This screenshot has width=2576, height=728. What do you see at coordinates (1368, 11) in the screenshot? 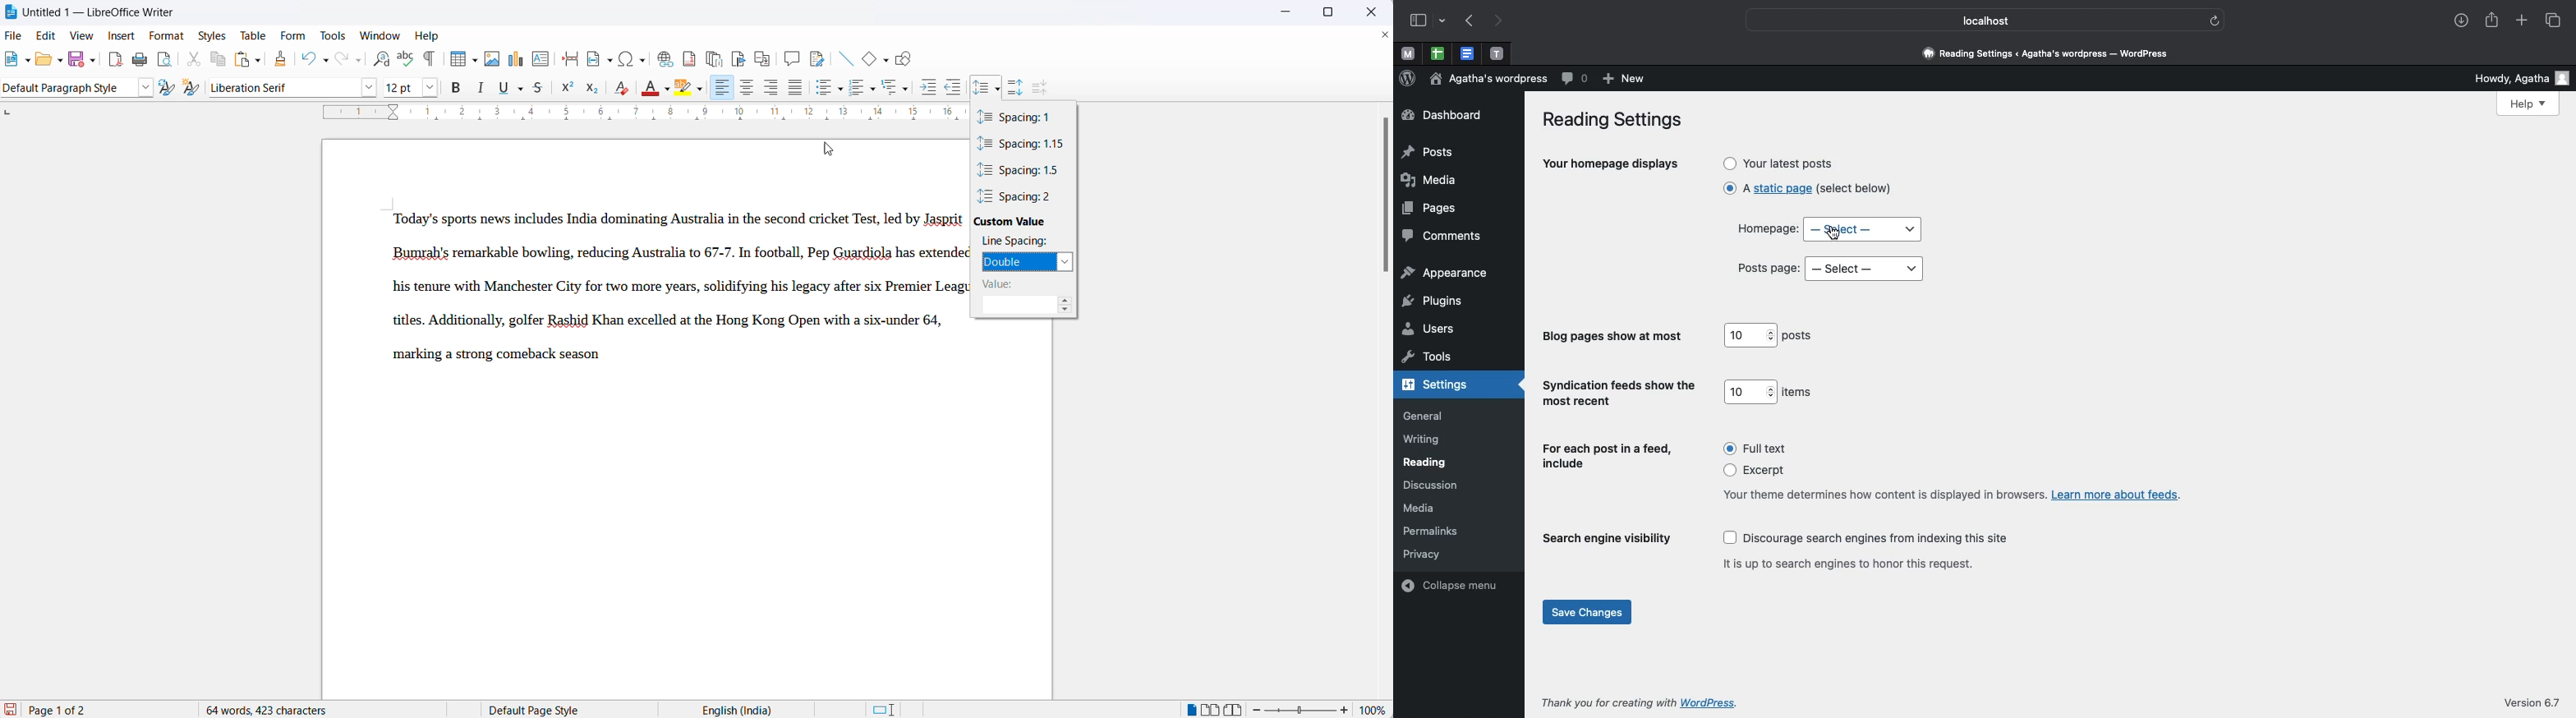
I see `close` at bounding box center [1368, 11].